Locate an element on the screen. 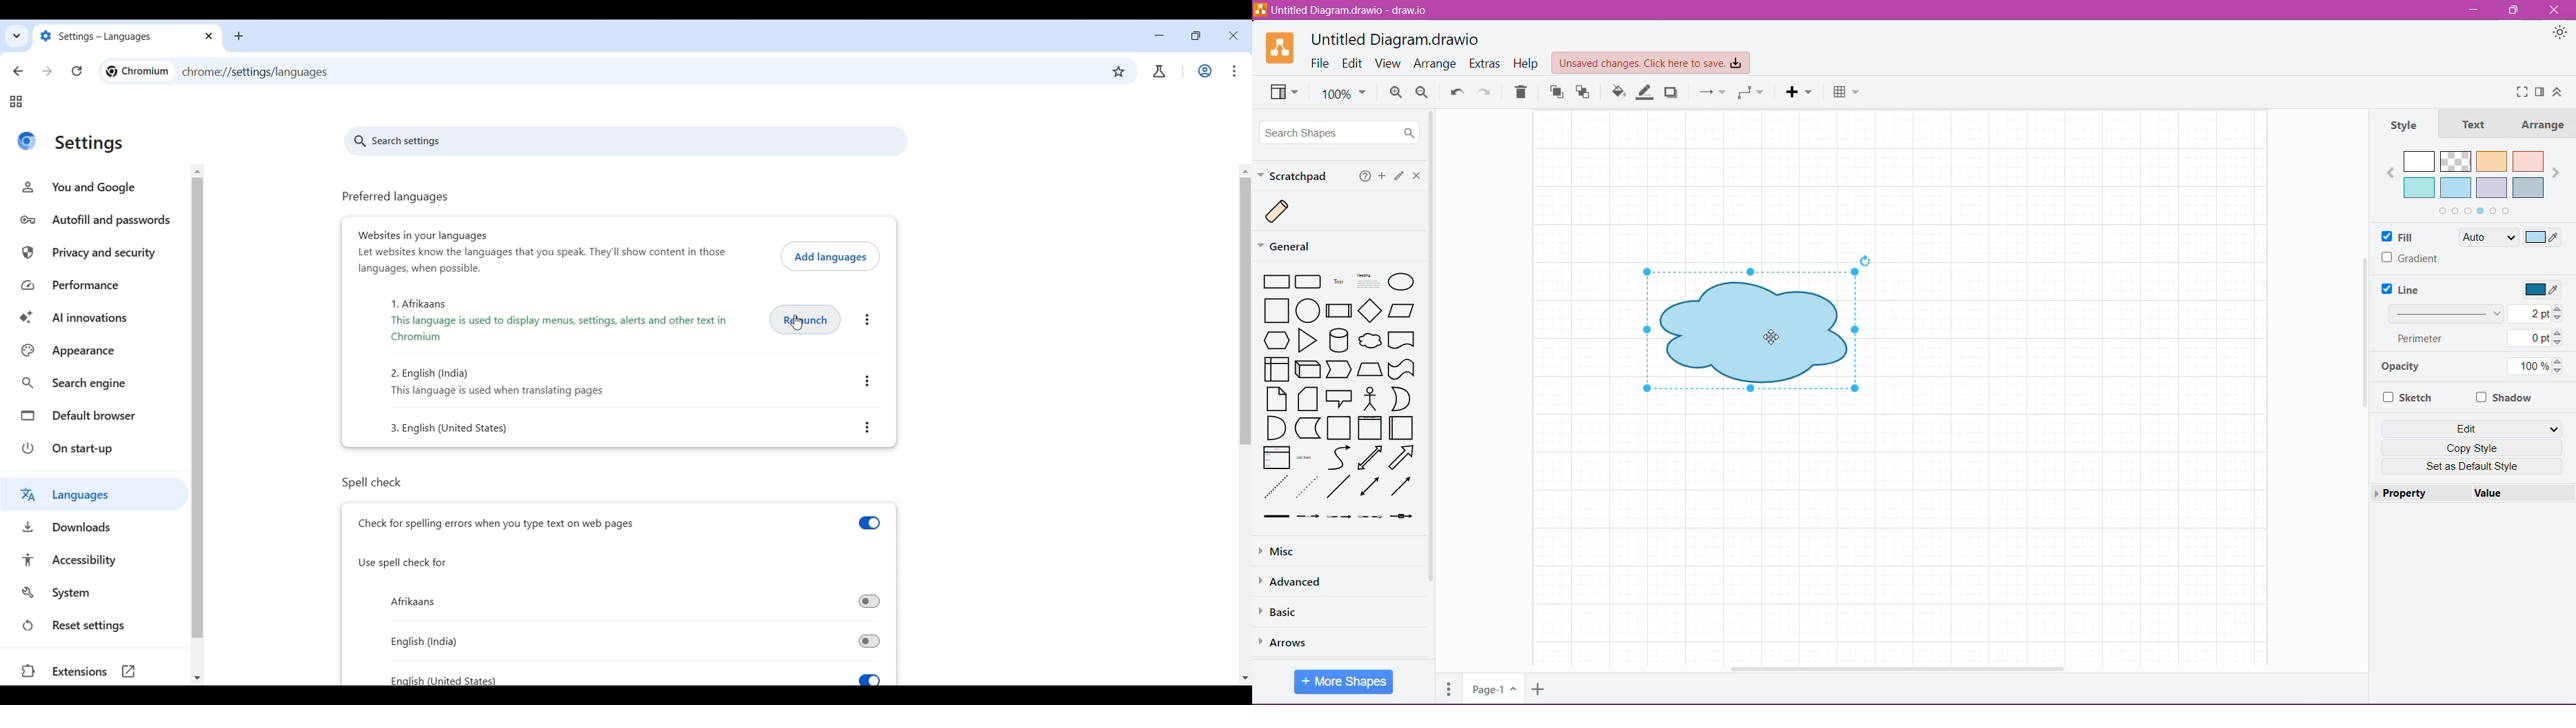 The height and width of the screenshot is (728, 2576). Work is located at coordinates (1205, 70).